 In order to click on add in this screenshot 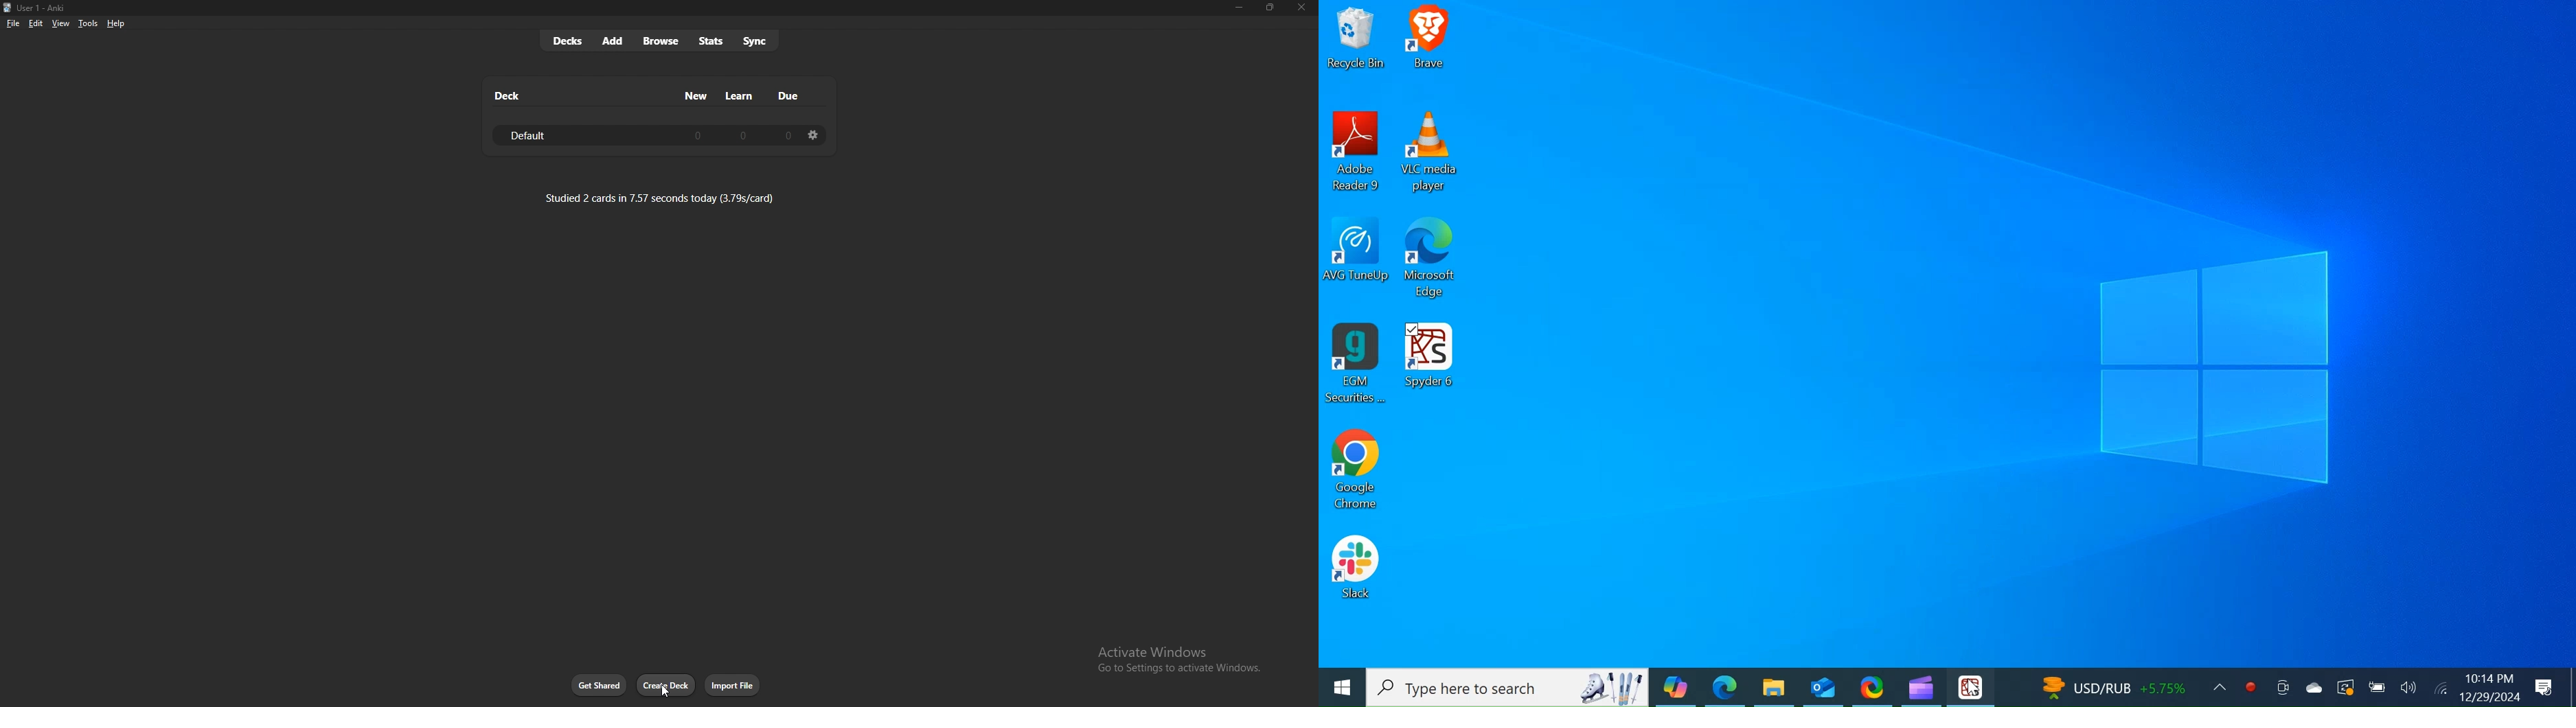, I will do `click(613, 40)`.